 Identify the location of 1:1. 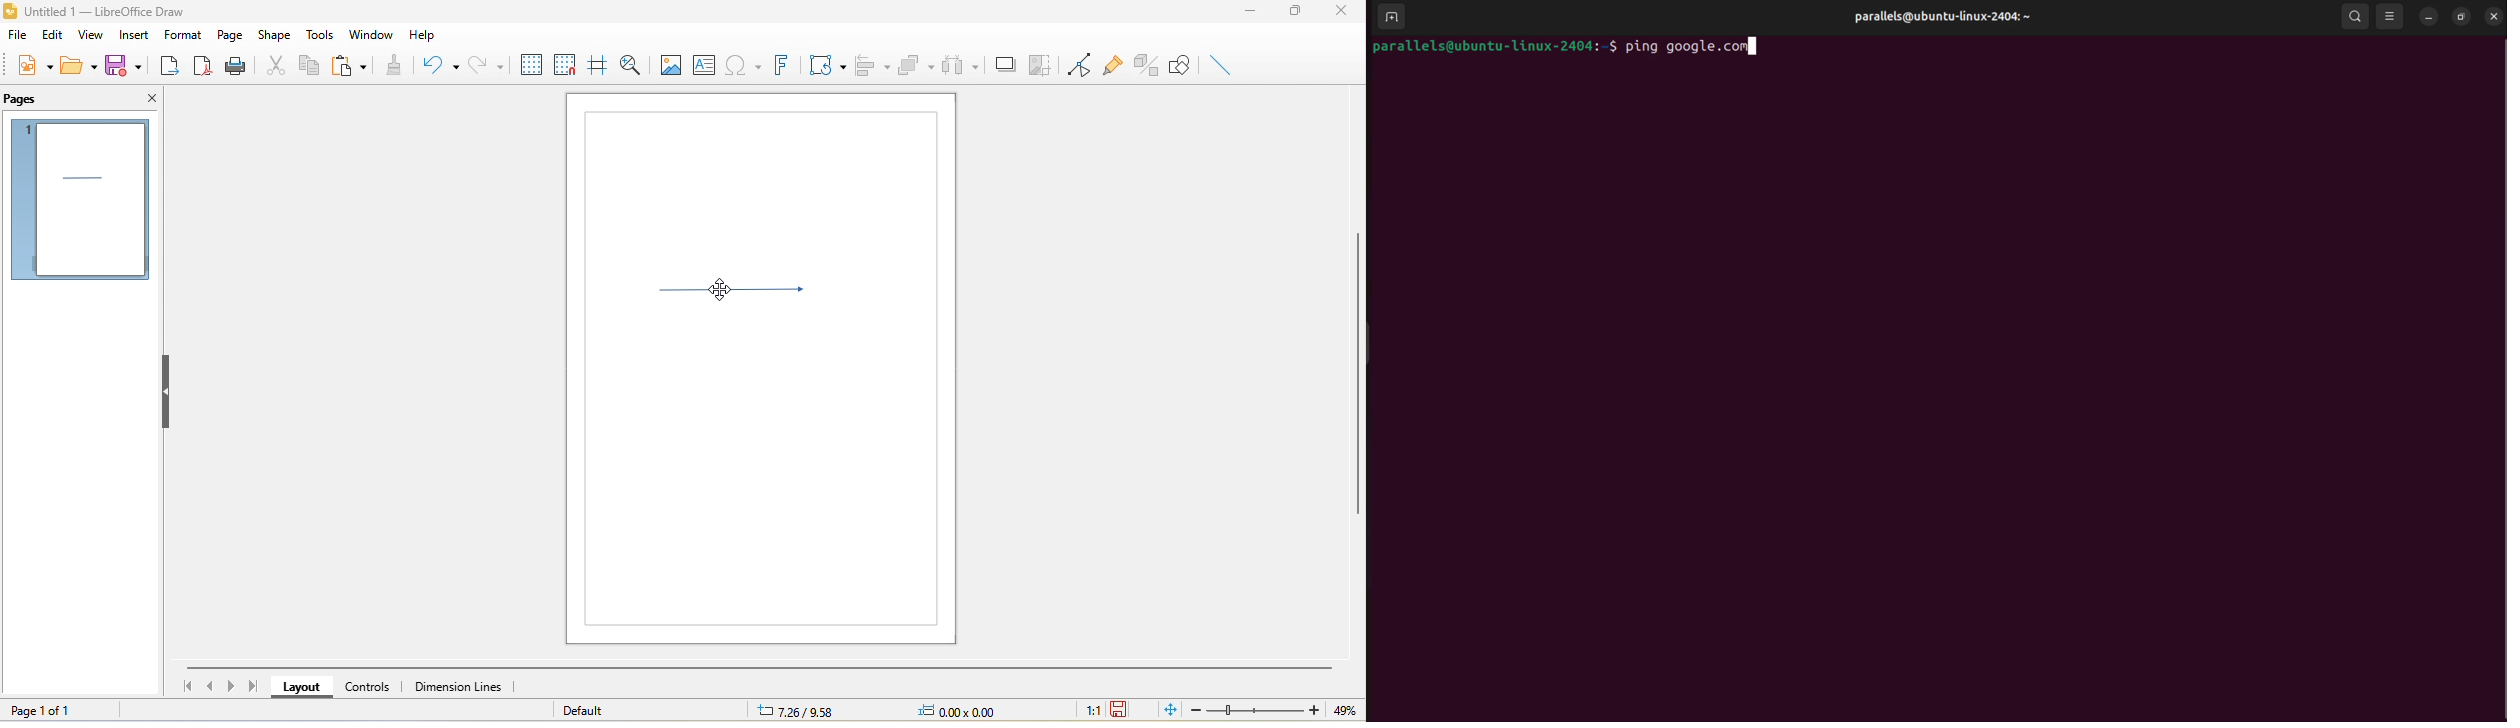
(1087, 711).